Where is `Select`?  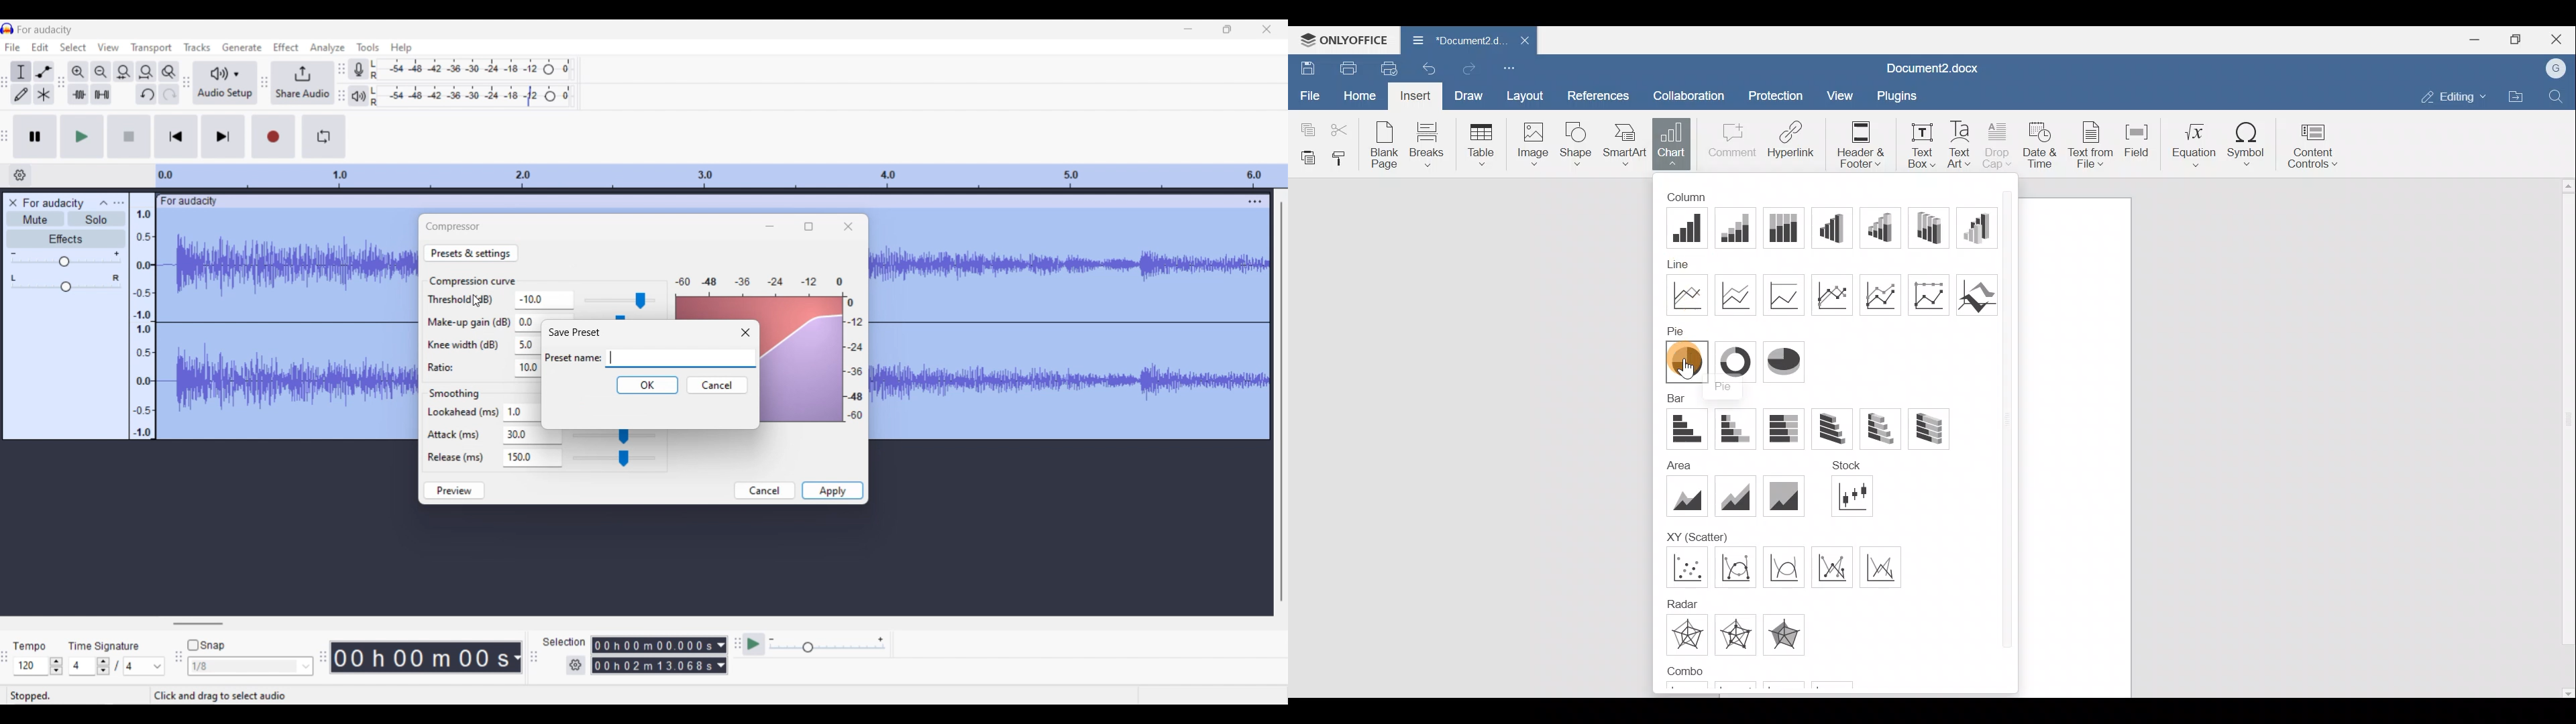 Select is located at coordinates (73, 47).